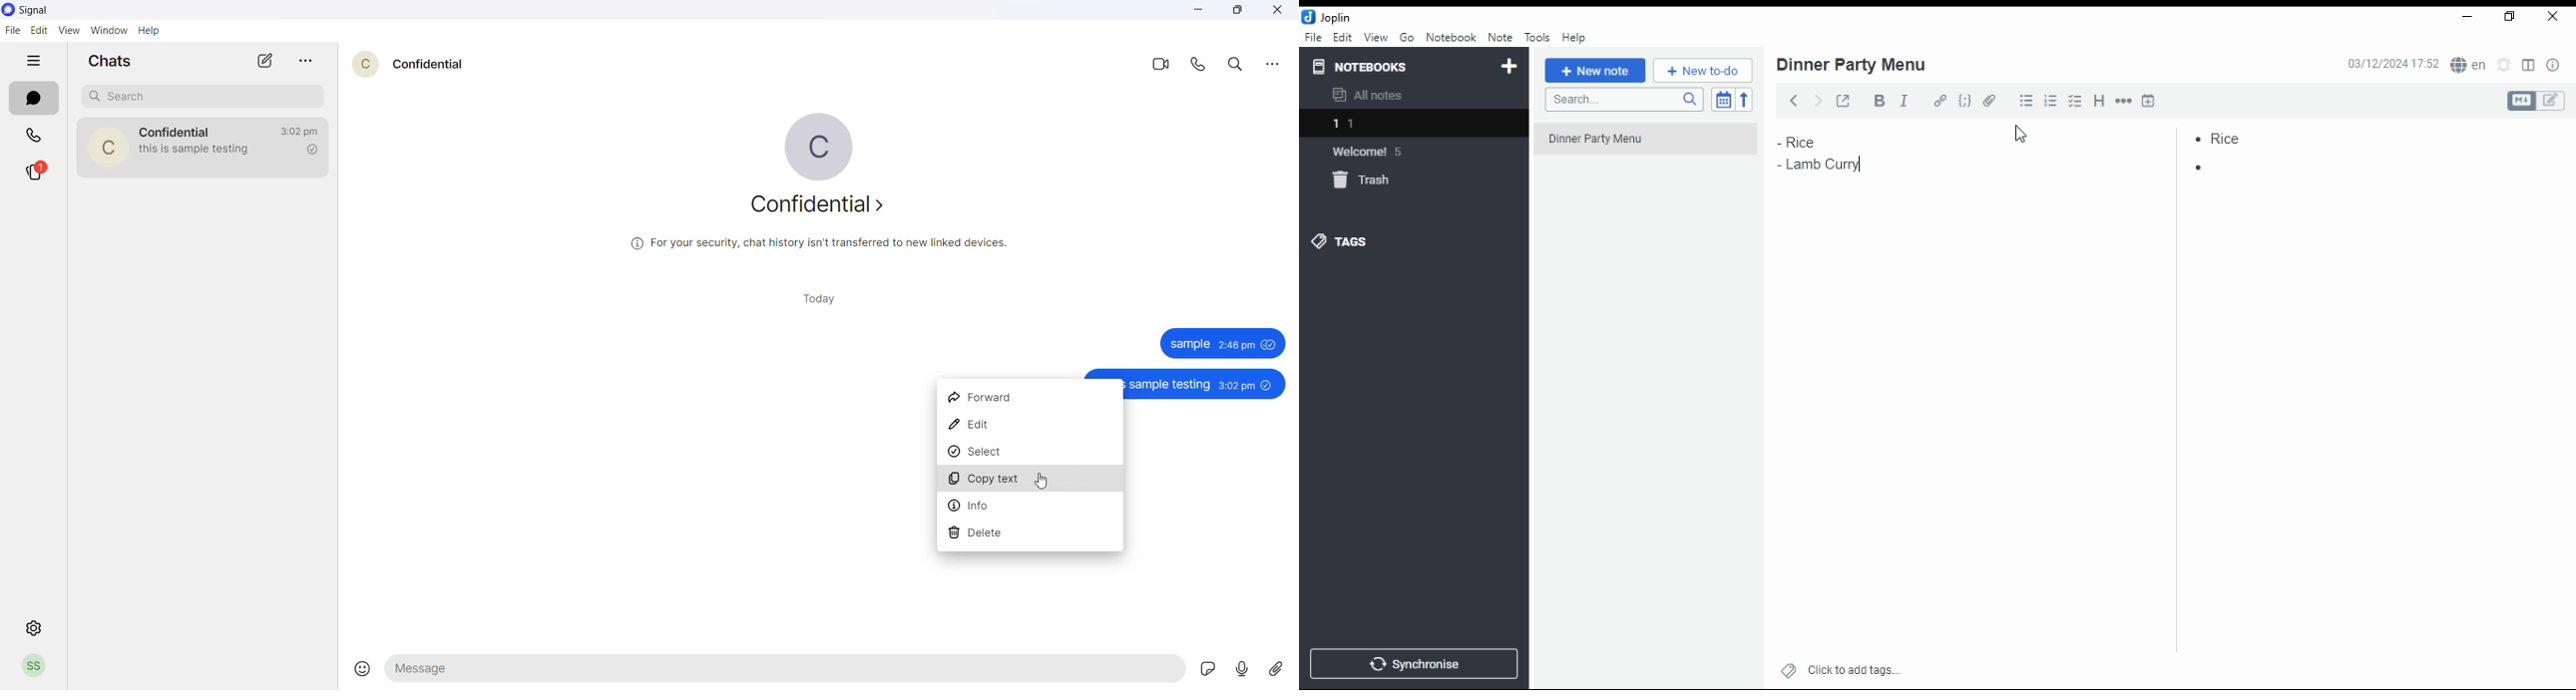 The width and height of the screenshot is (2576, 700). What do you see at coordinates (2554, 65) in the screenshot?
I see `notes properties` at bounding box center [2554, 65].